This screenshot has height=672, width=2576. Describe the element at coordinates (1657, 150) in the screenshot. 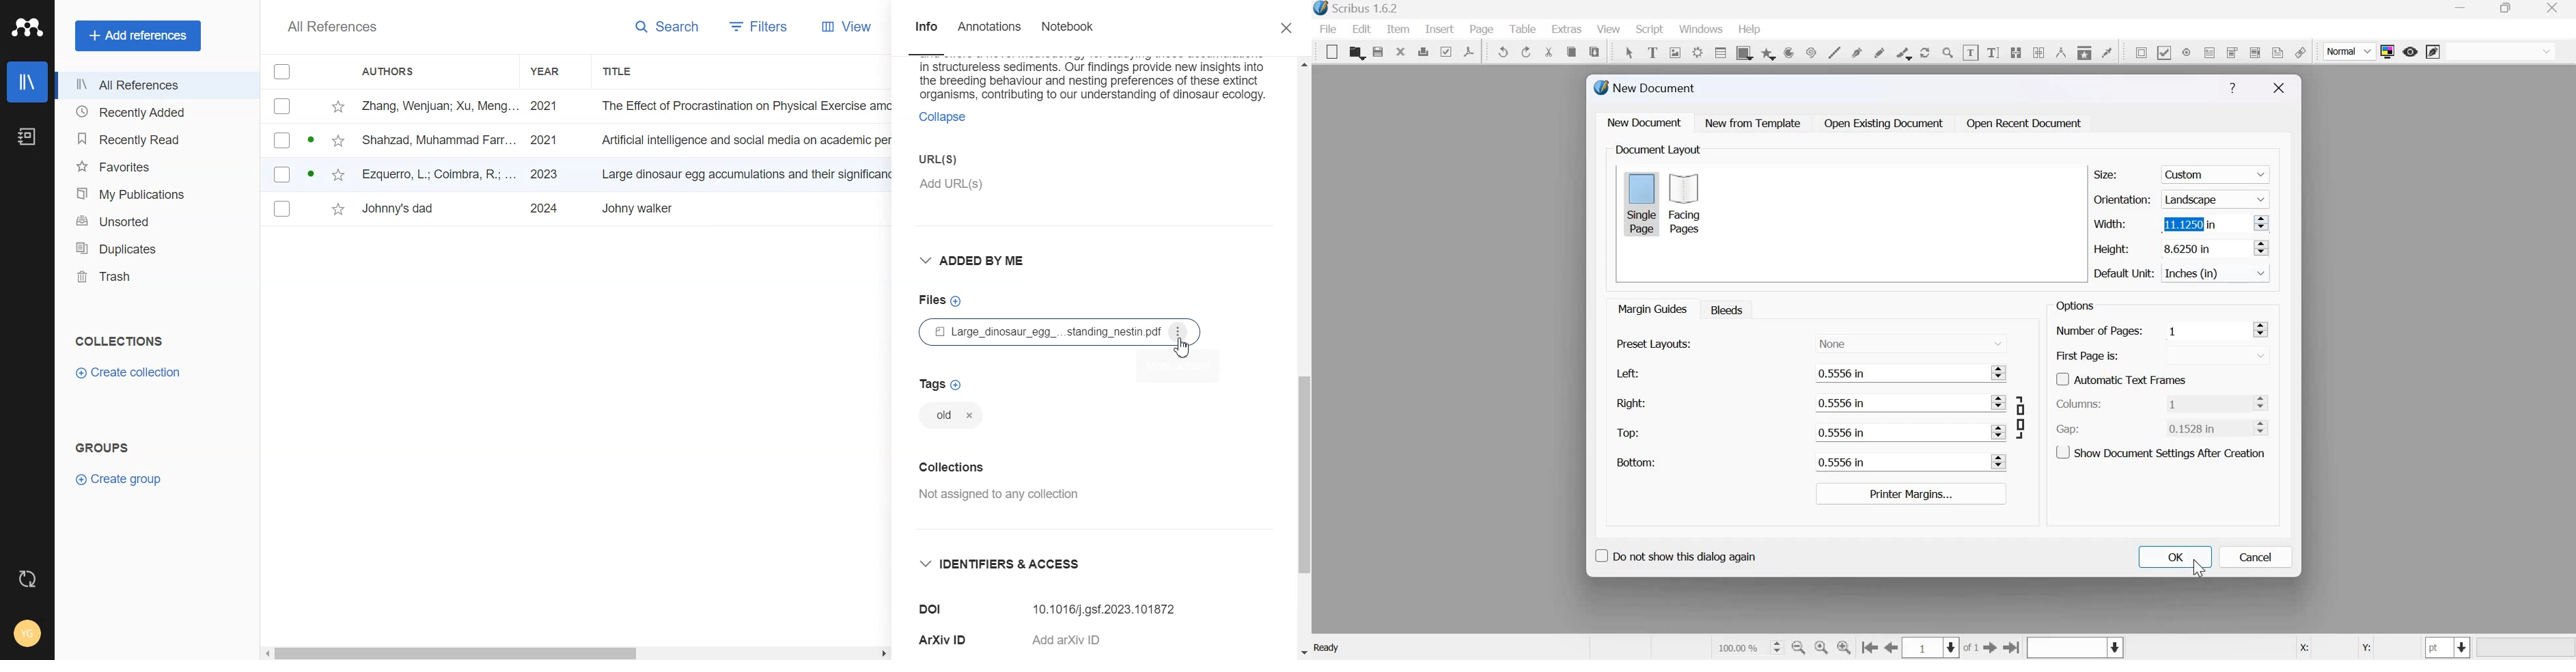

I see `Document Layout` at that location.